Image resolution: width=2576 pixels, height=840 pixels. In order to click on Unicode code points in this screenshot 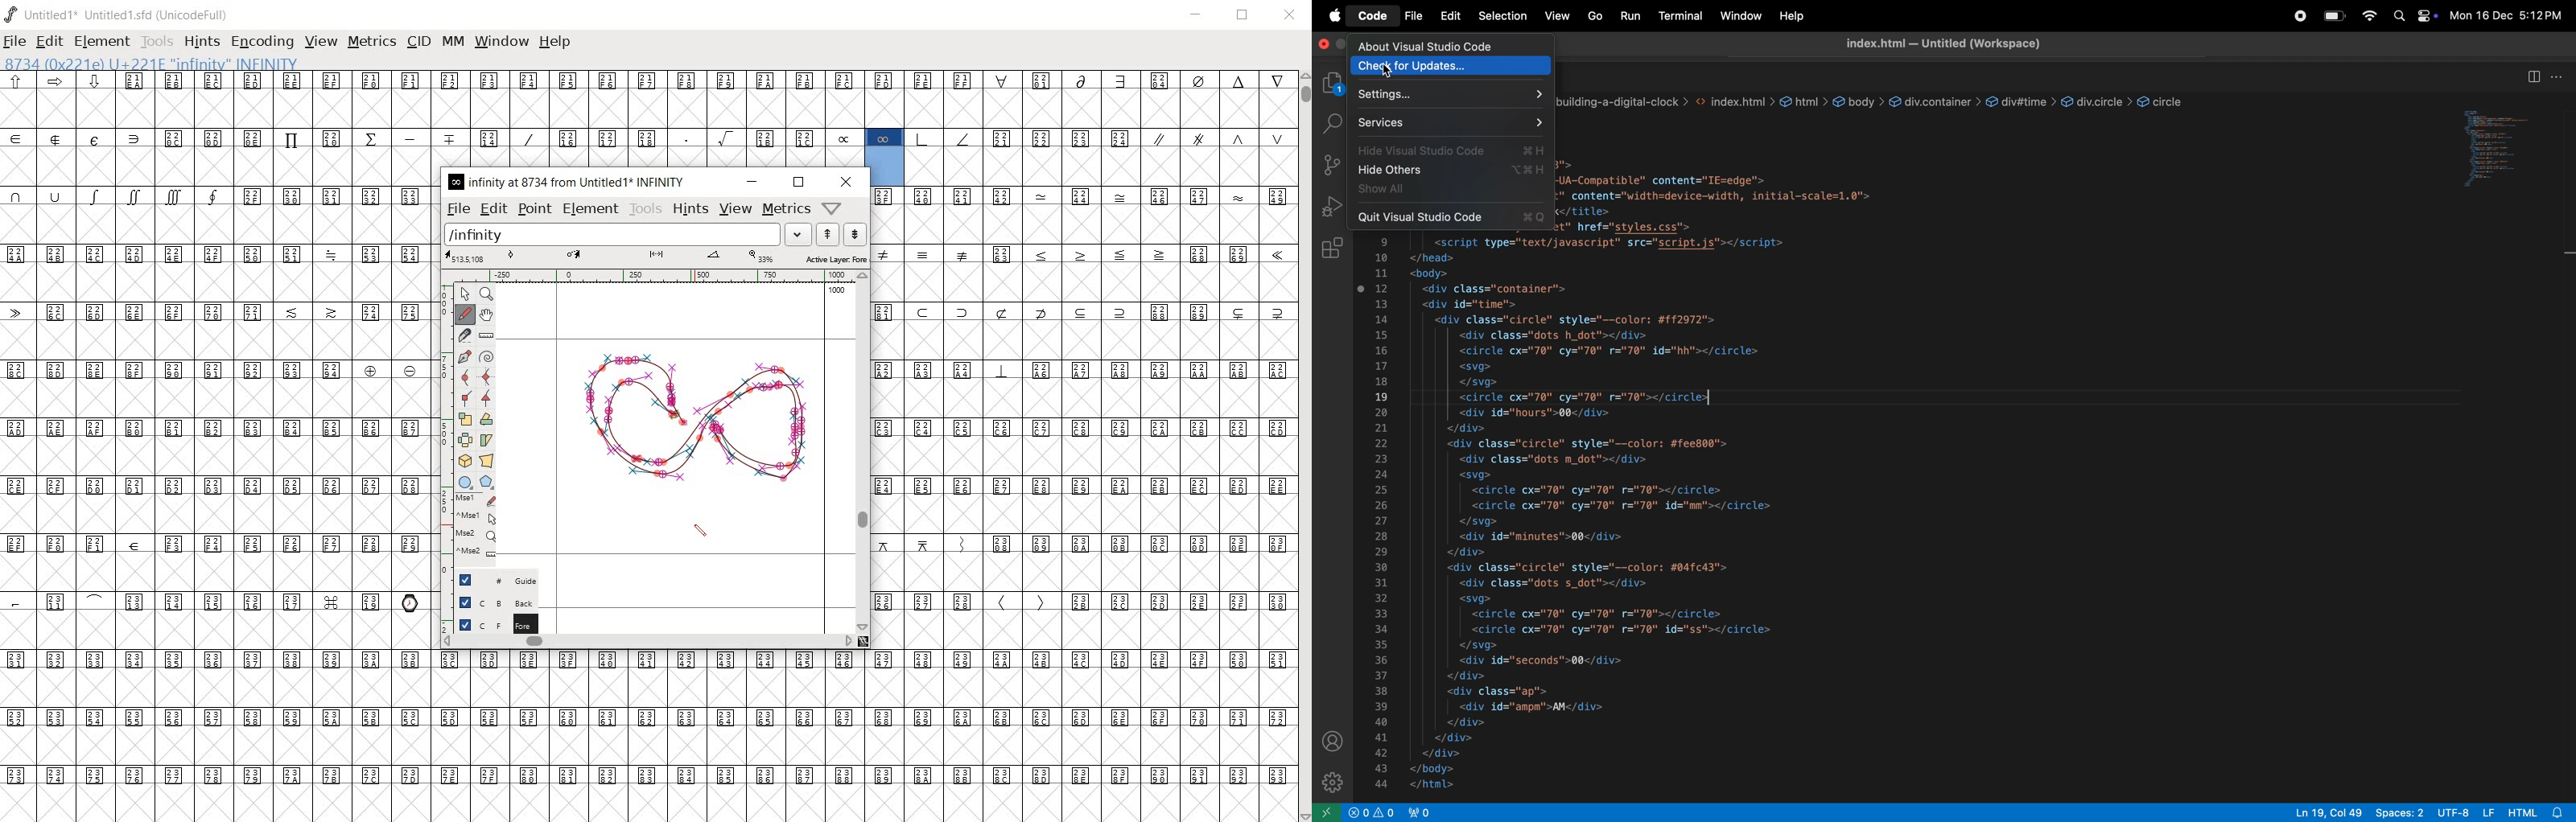, I will do `click(1040, 543)`.